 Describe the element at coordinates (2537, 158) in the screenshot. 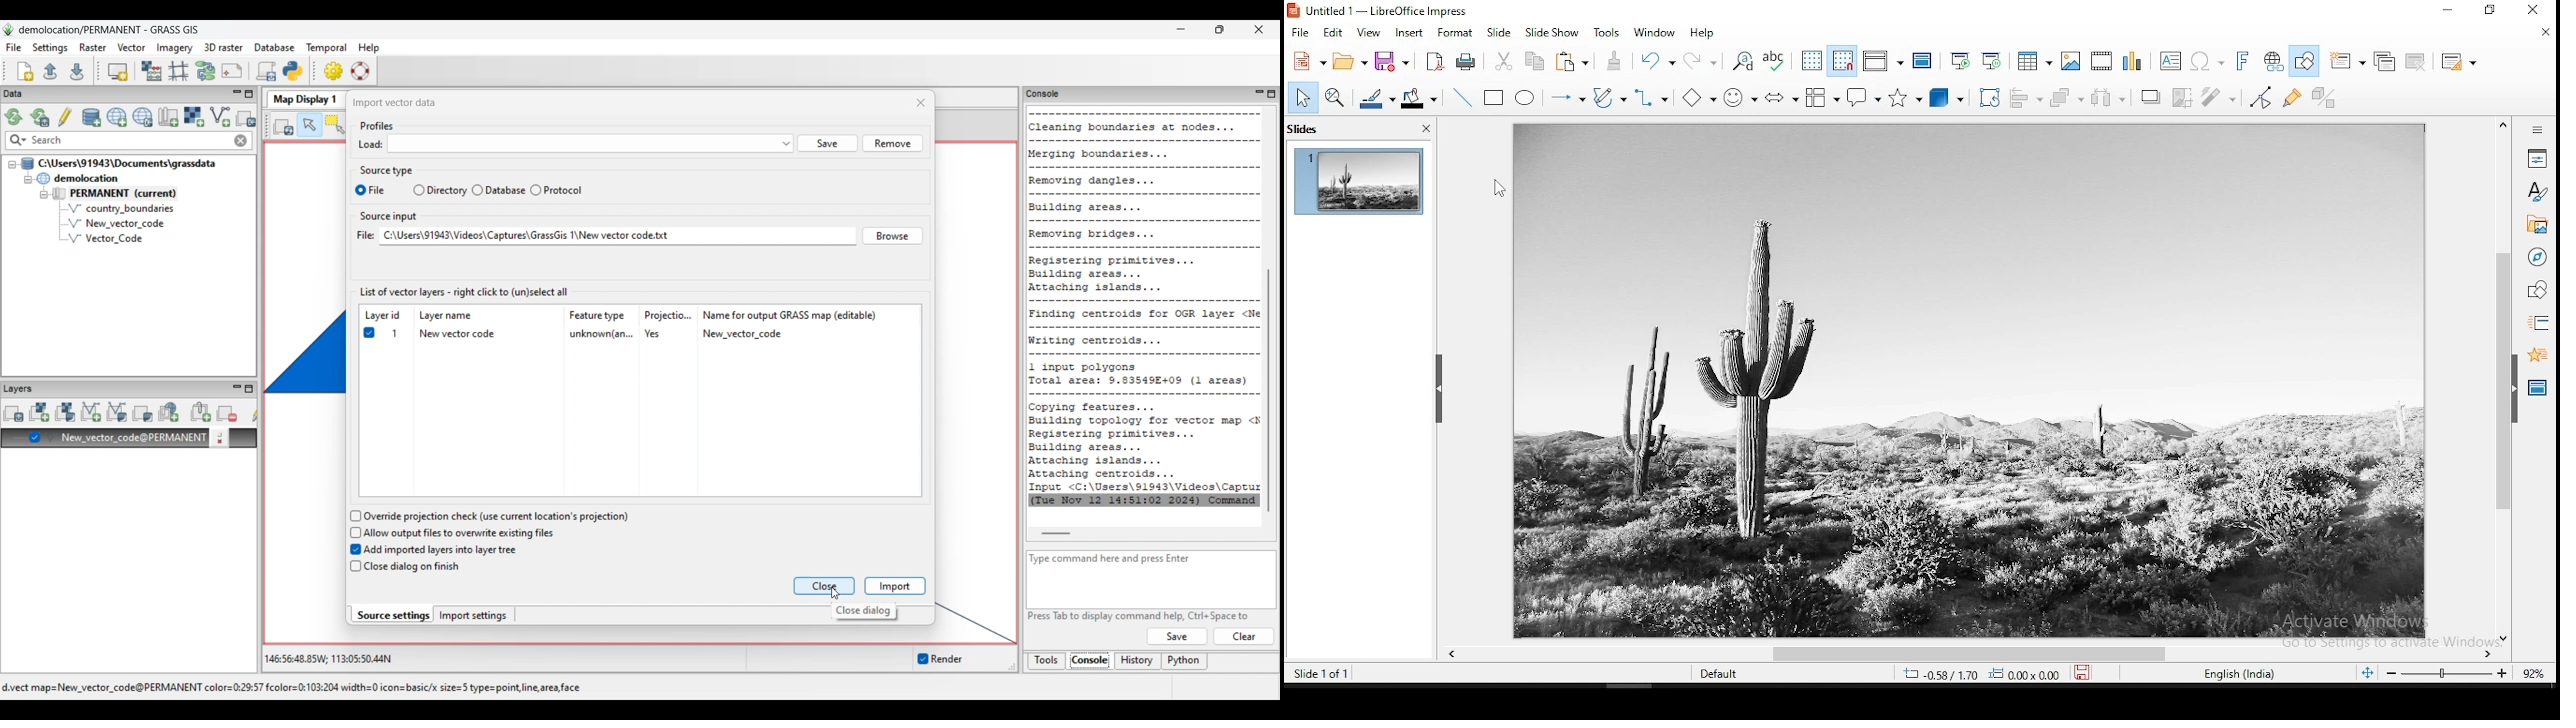

I see `properties` at that location.